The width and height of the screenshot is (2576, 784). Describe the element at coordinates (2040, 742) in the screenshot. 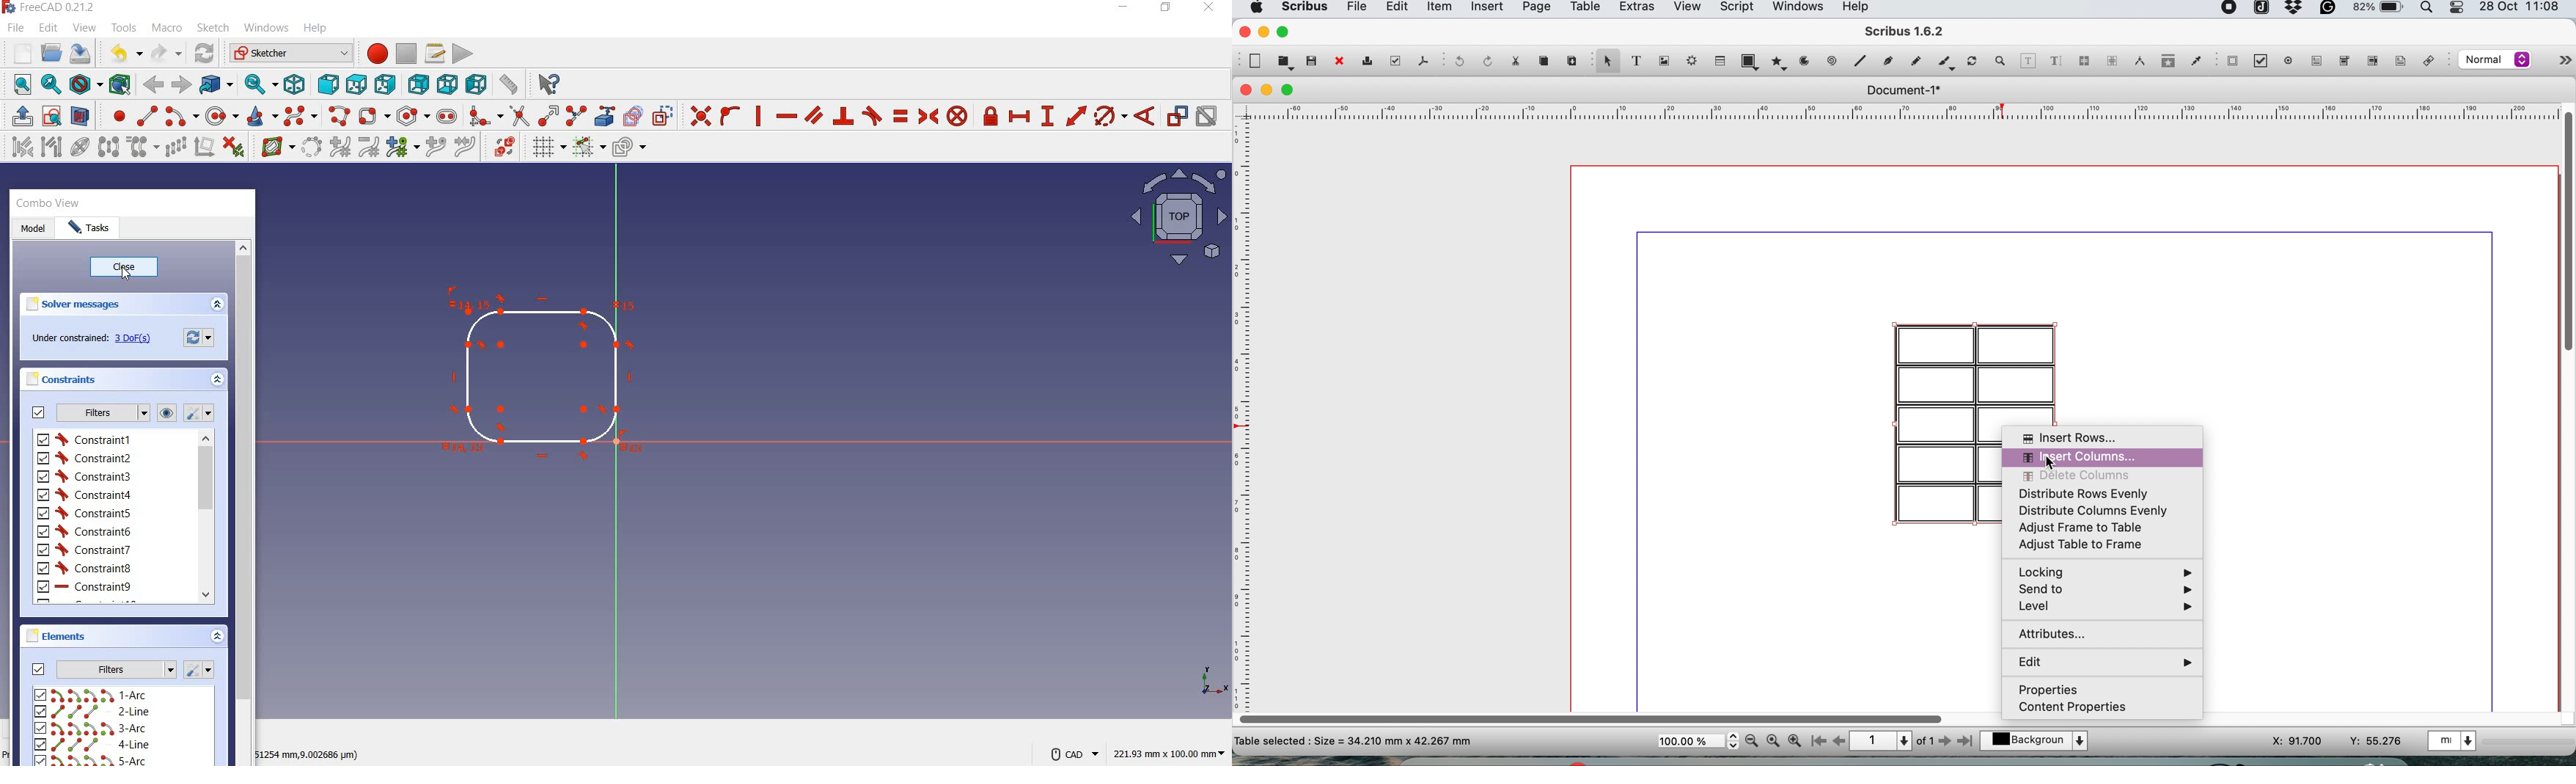

I see `select the current layer` at that location.